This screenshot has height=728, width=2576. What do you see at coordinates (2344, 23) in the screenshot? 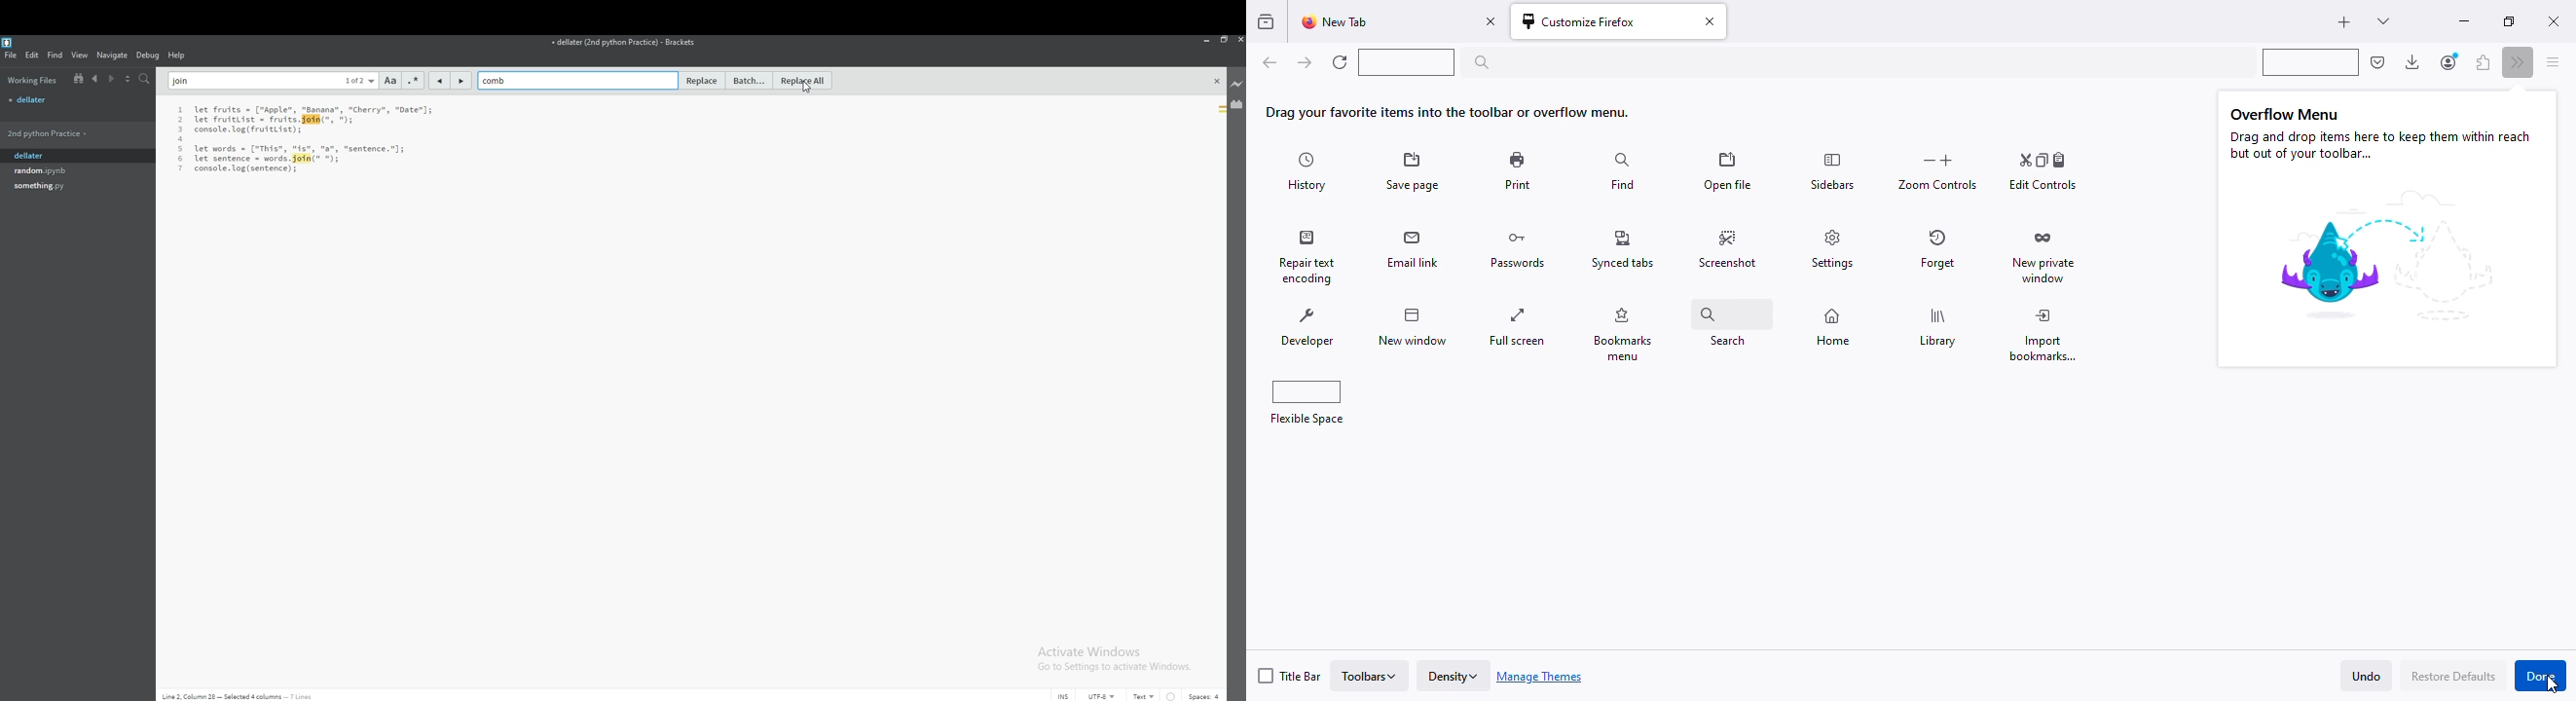
I see `new tab` at bounding box center [2344, 23].